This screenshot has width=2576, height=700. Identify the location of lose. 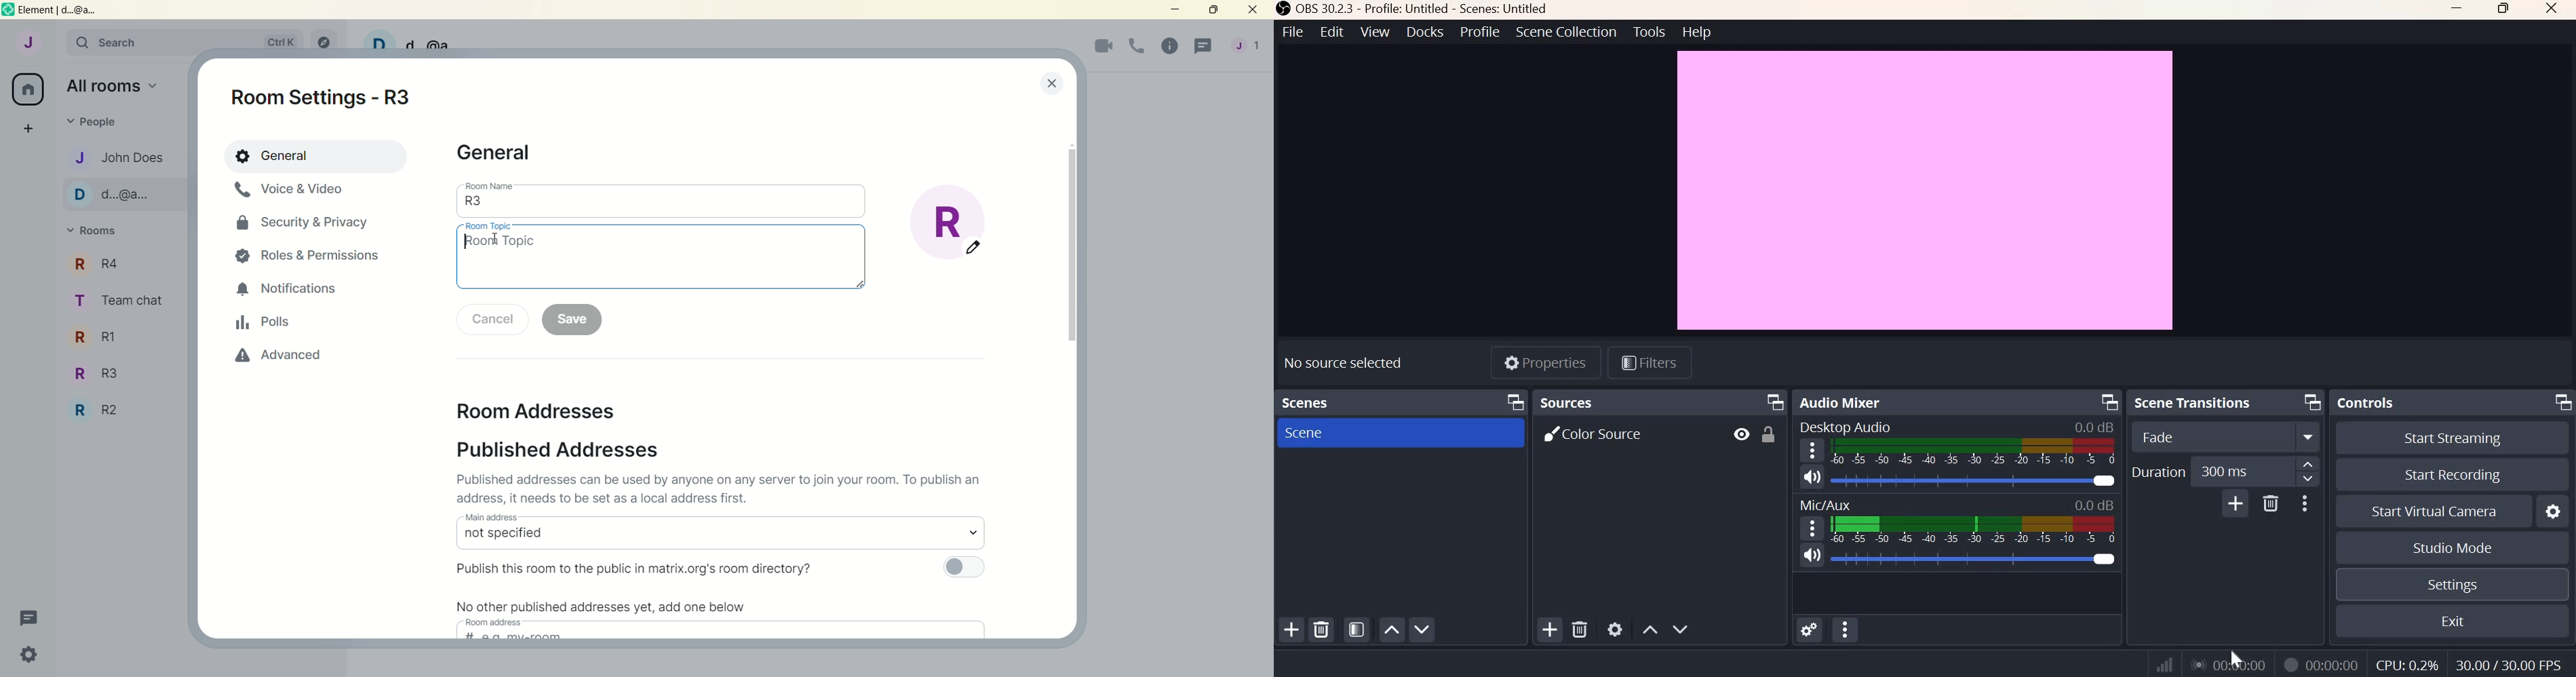
(1056, 80).